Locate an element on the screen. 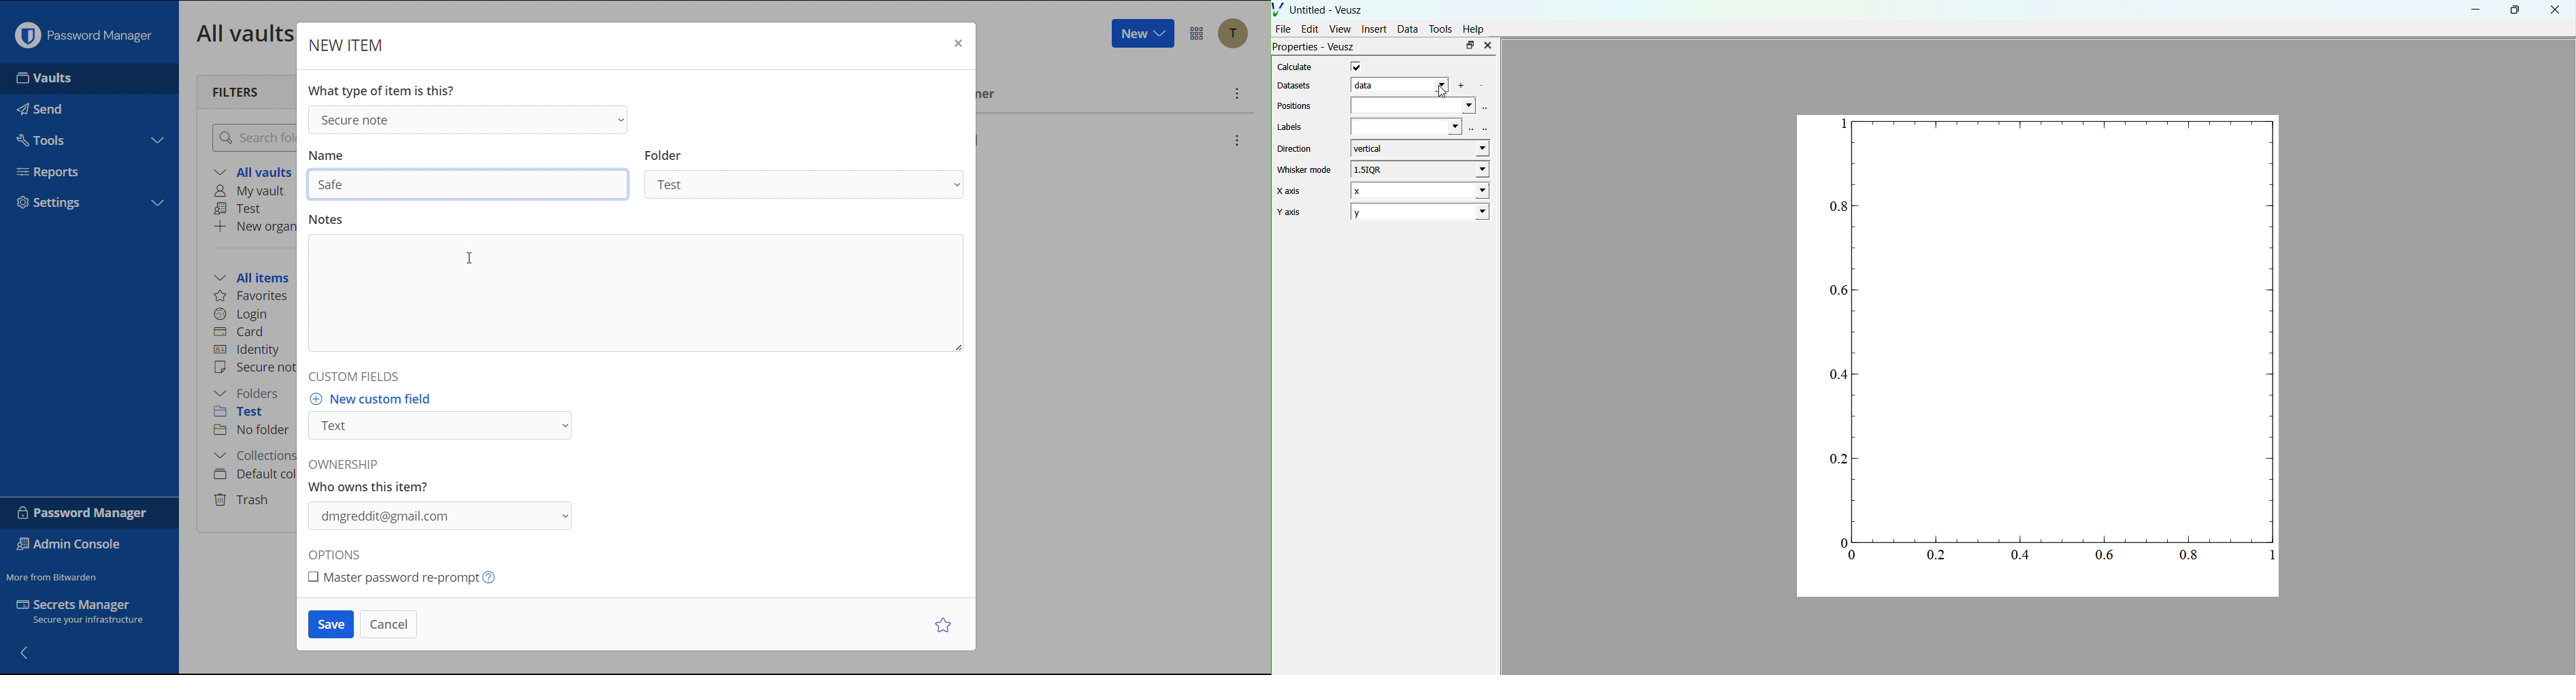  Datasets is located at coordinates (1297, 85).